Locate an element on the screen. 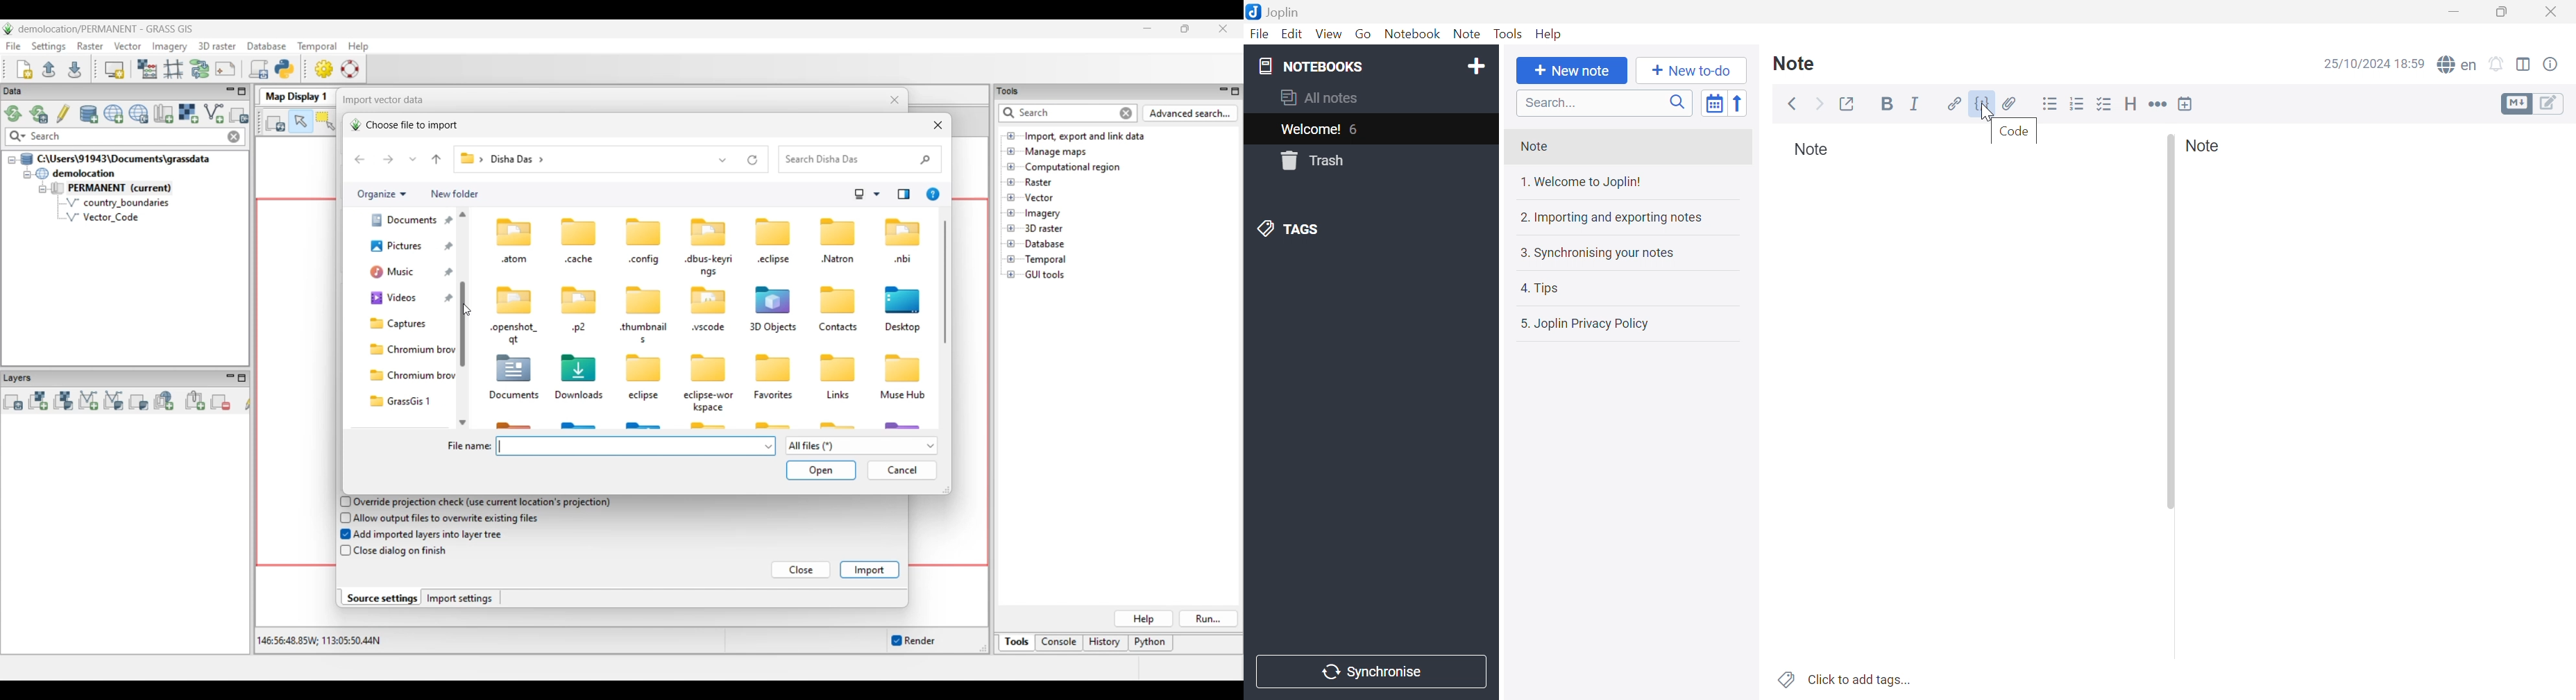 The height and width of the screenshot is (700, 2576). Restore Down is located at coordinates (2502, 14).